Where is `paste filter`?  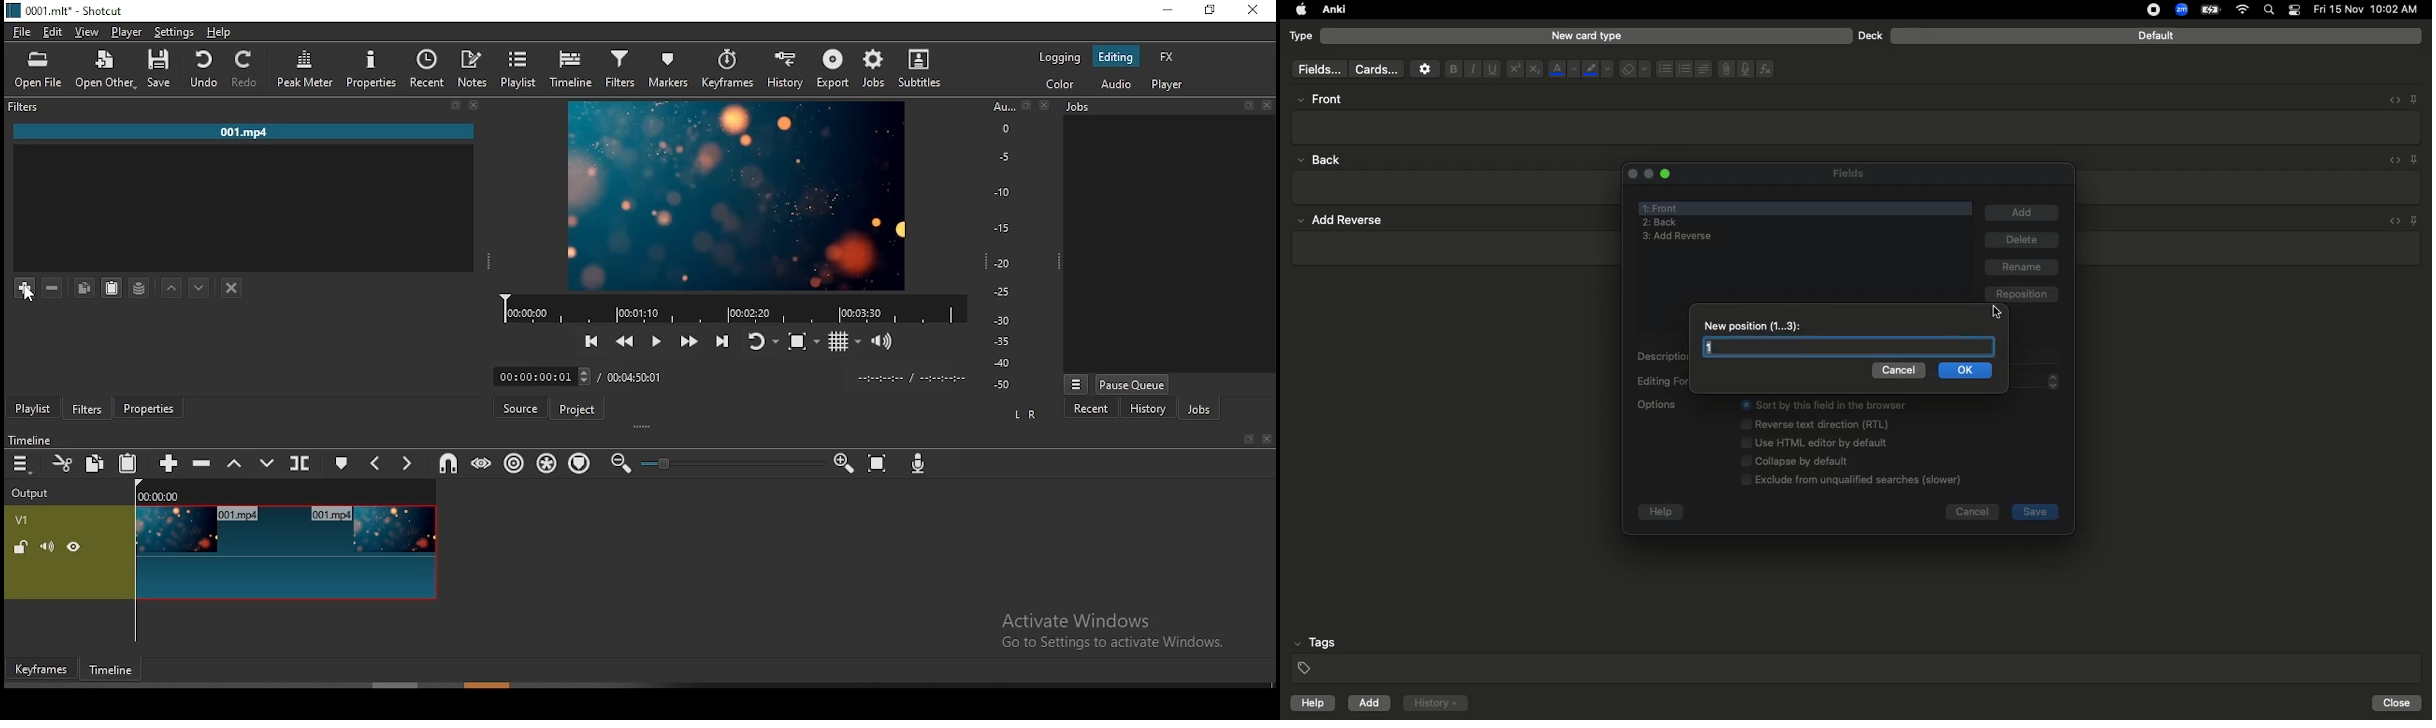
paste filter is located at coordinates (111, 288).